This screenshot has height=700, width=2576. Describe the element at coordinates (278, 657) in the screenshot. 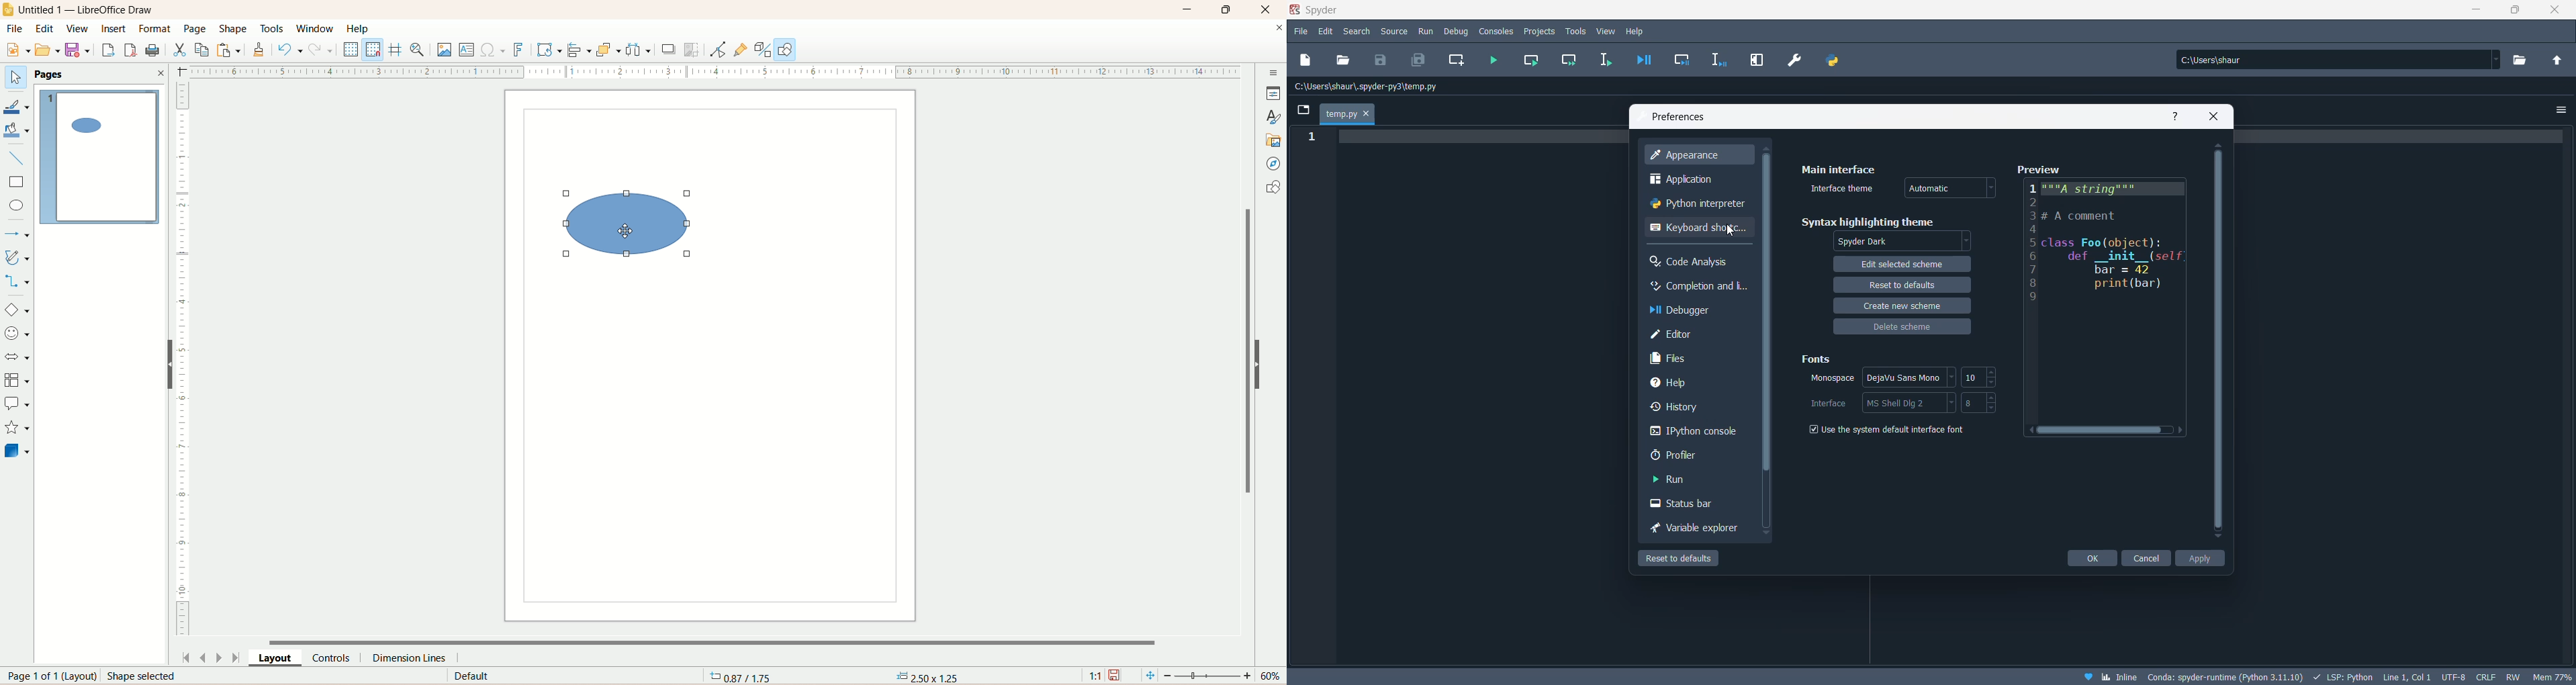

I see `layout` at that location.